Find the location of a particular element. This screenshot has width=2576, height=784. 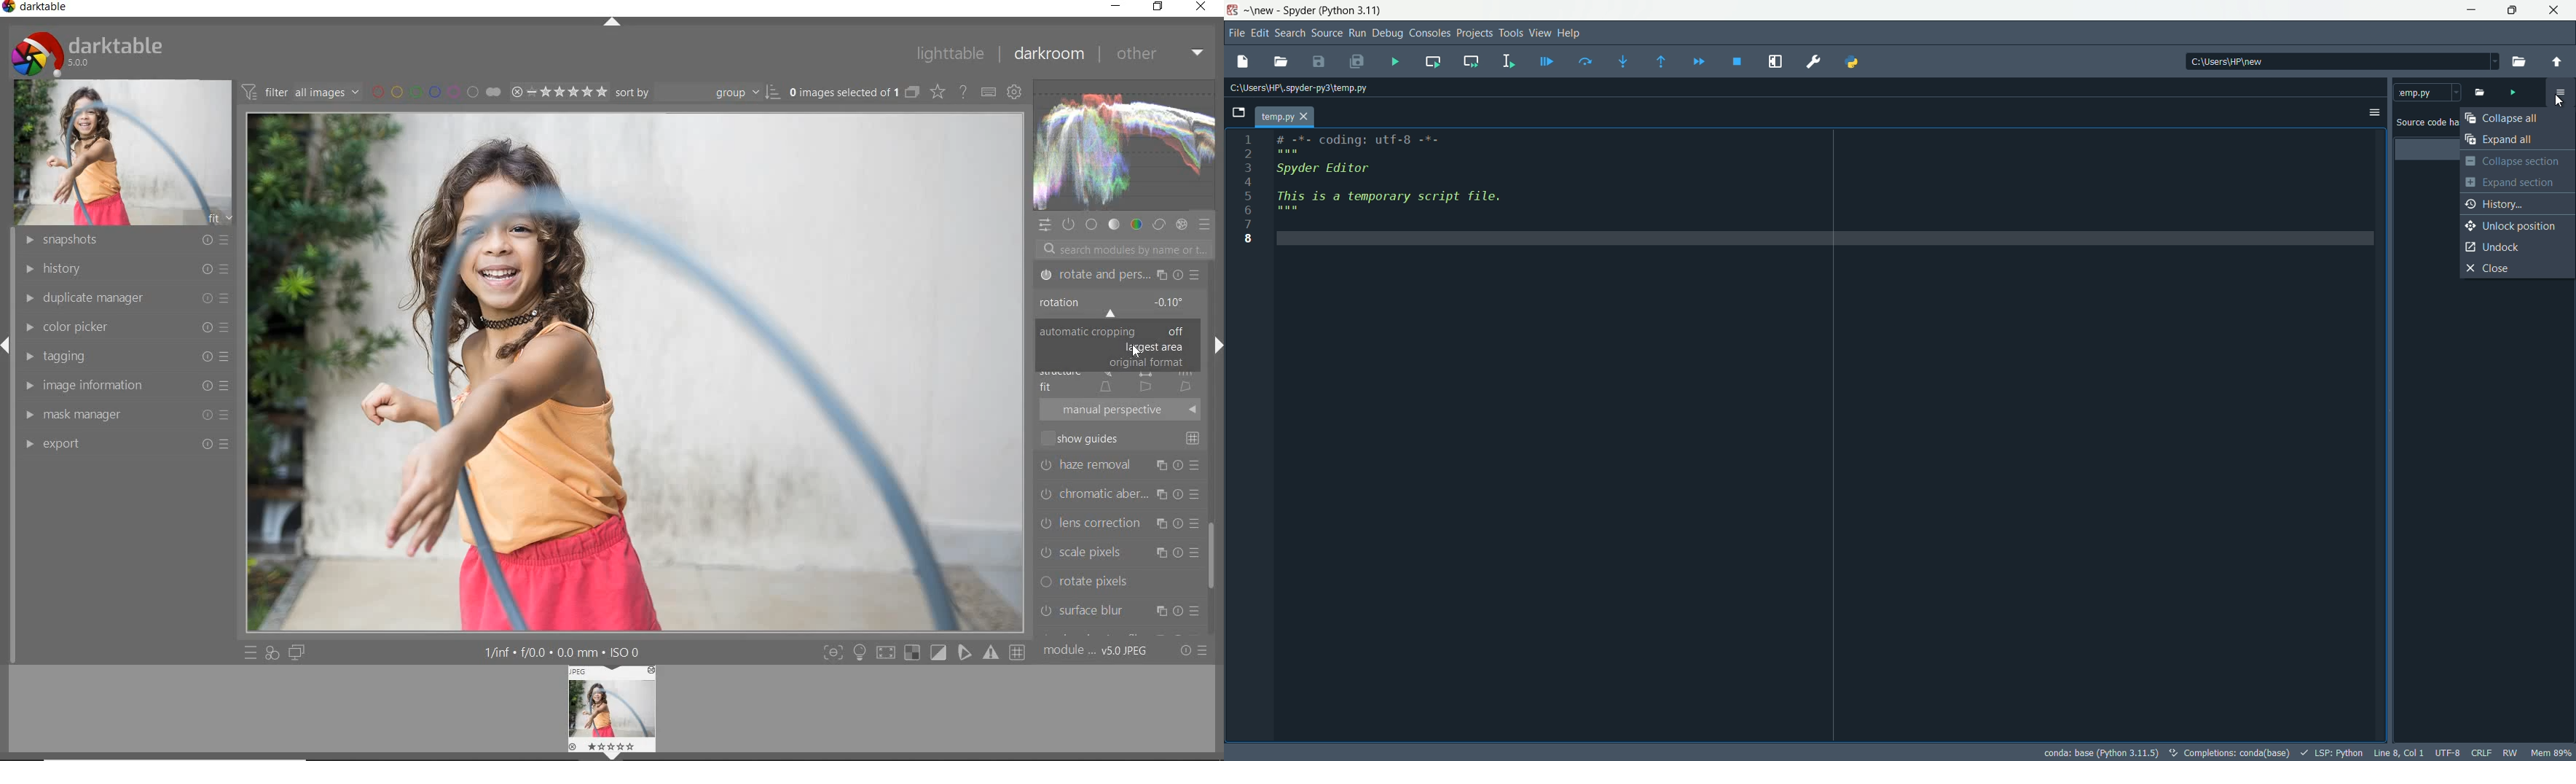

FIT is located at coordinates (1118, 386).